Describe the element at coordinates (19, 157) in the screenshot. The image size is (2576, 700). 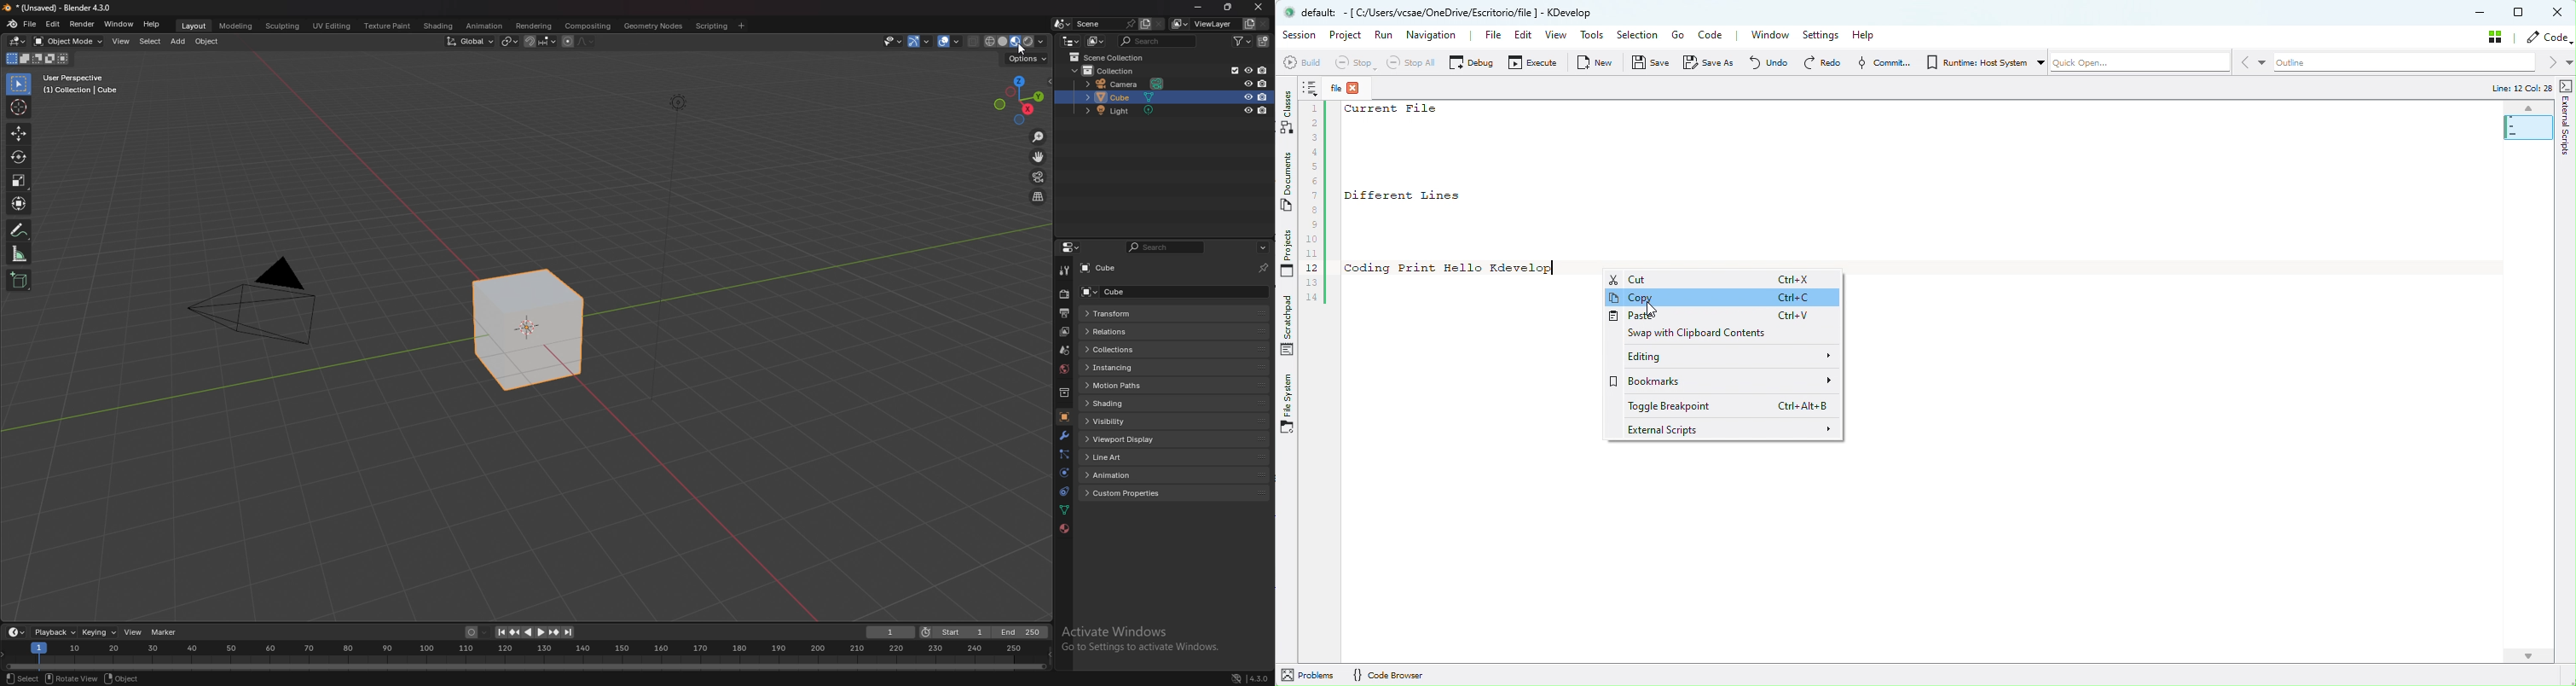
I see `rotate` at that location.